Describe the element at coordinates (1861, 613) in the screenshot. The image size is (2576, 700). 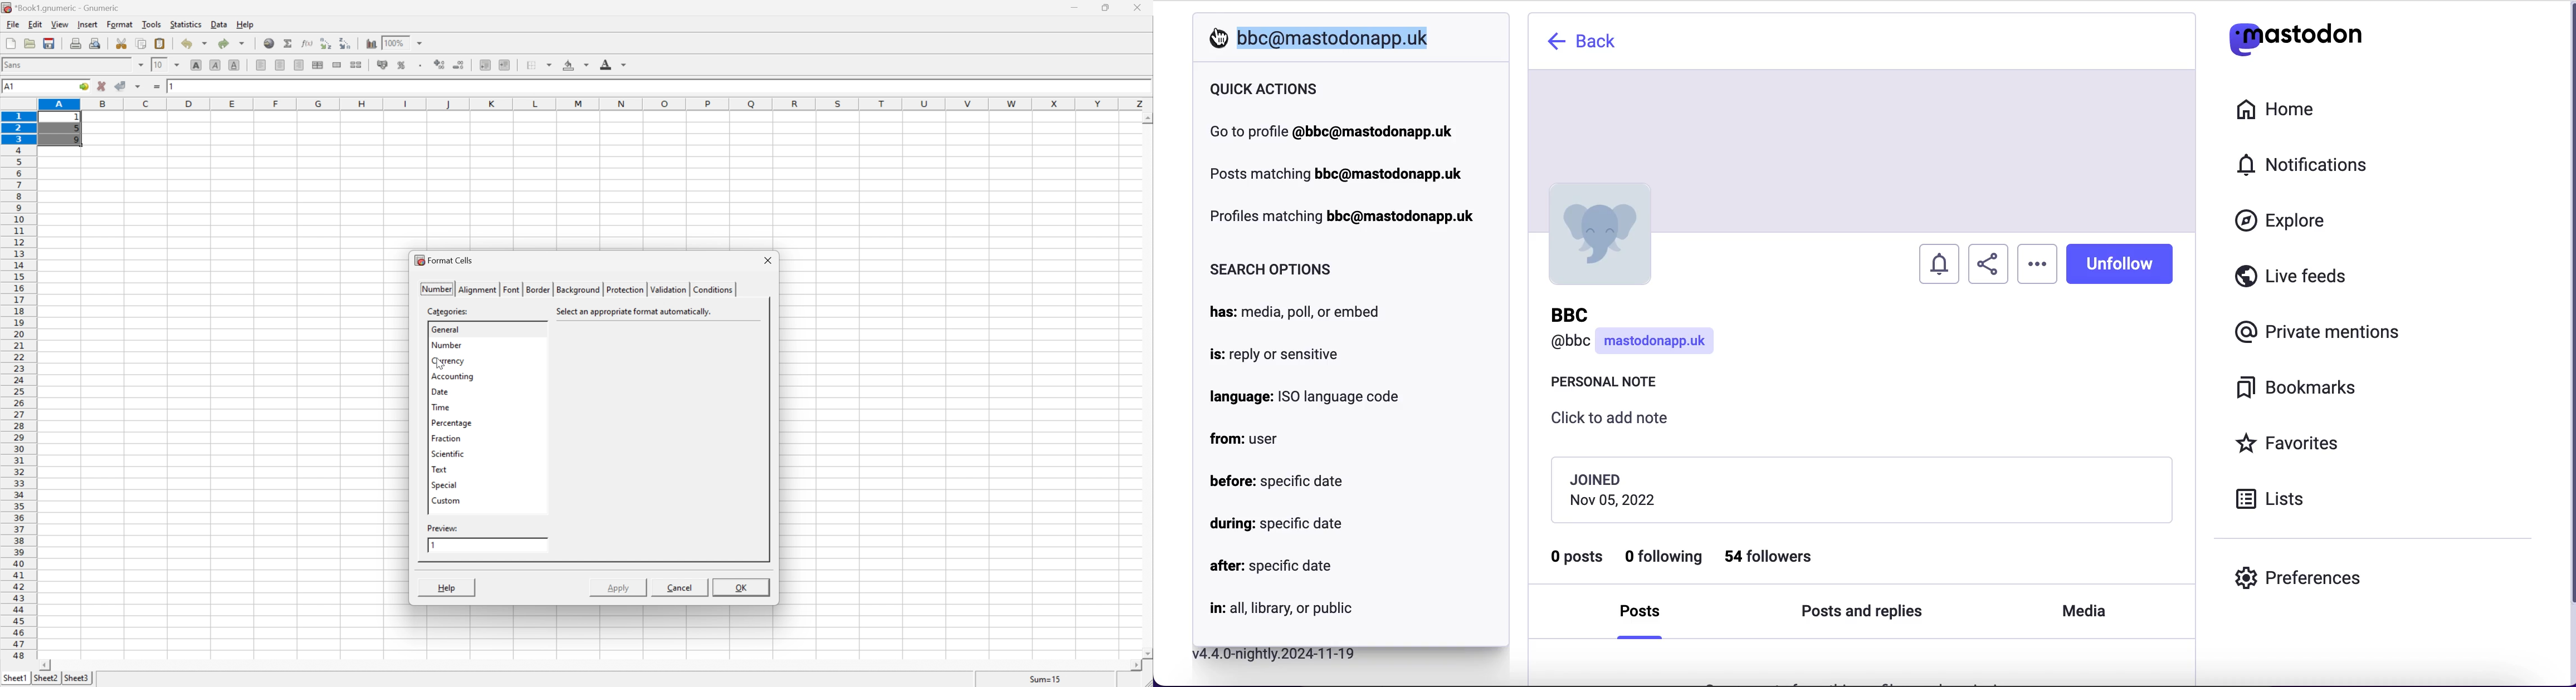
I see `posts and replies` at that location.